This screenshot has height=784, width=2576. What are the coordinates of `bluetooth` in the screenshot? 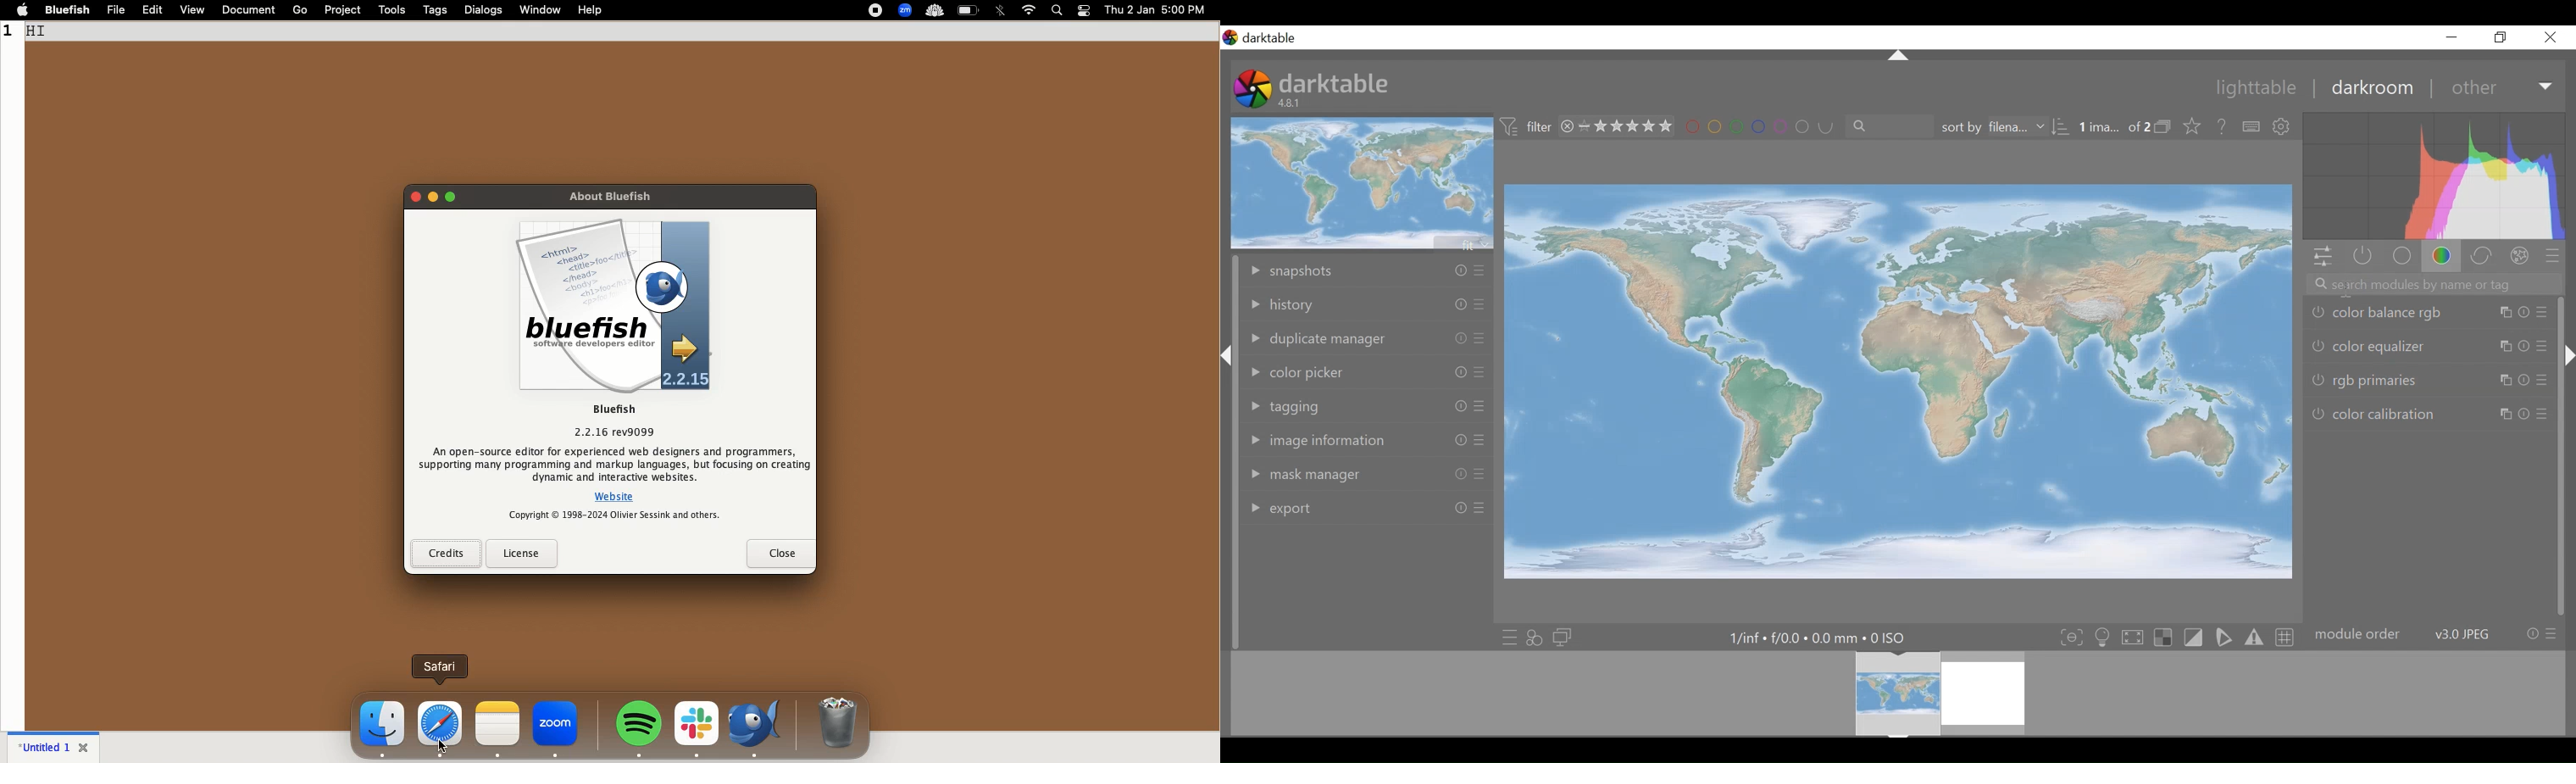 It's located at (1003, 11).